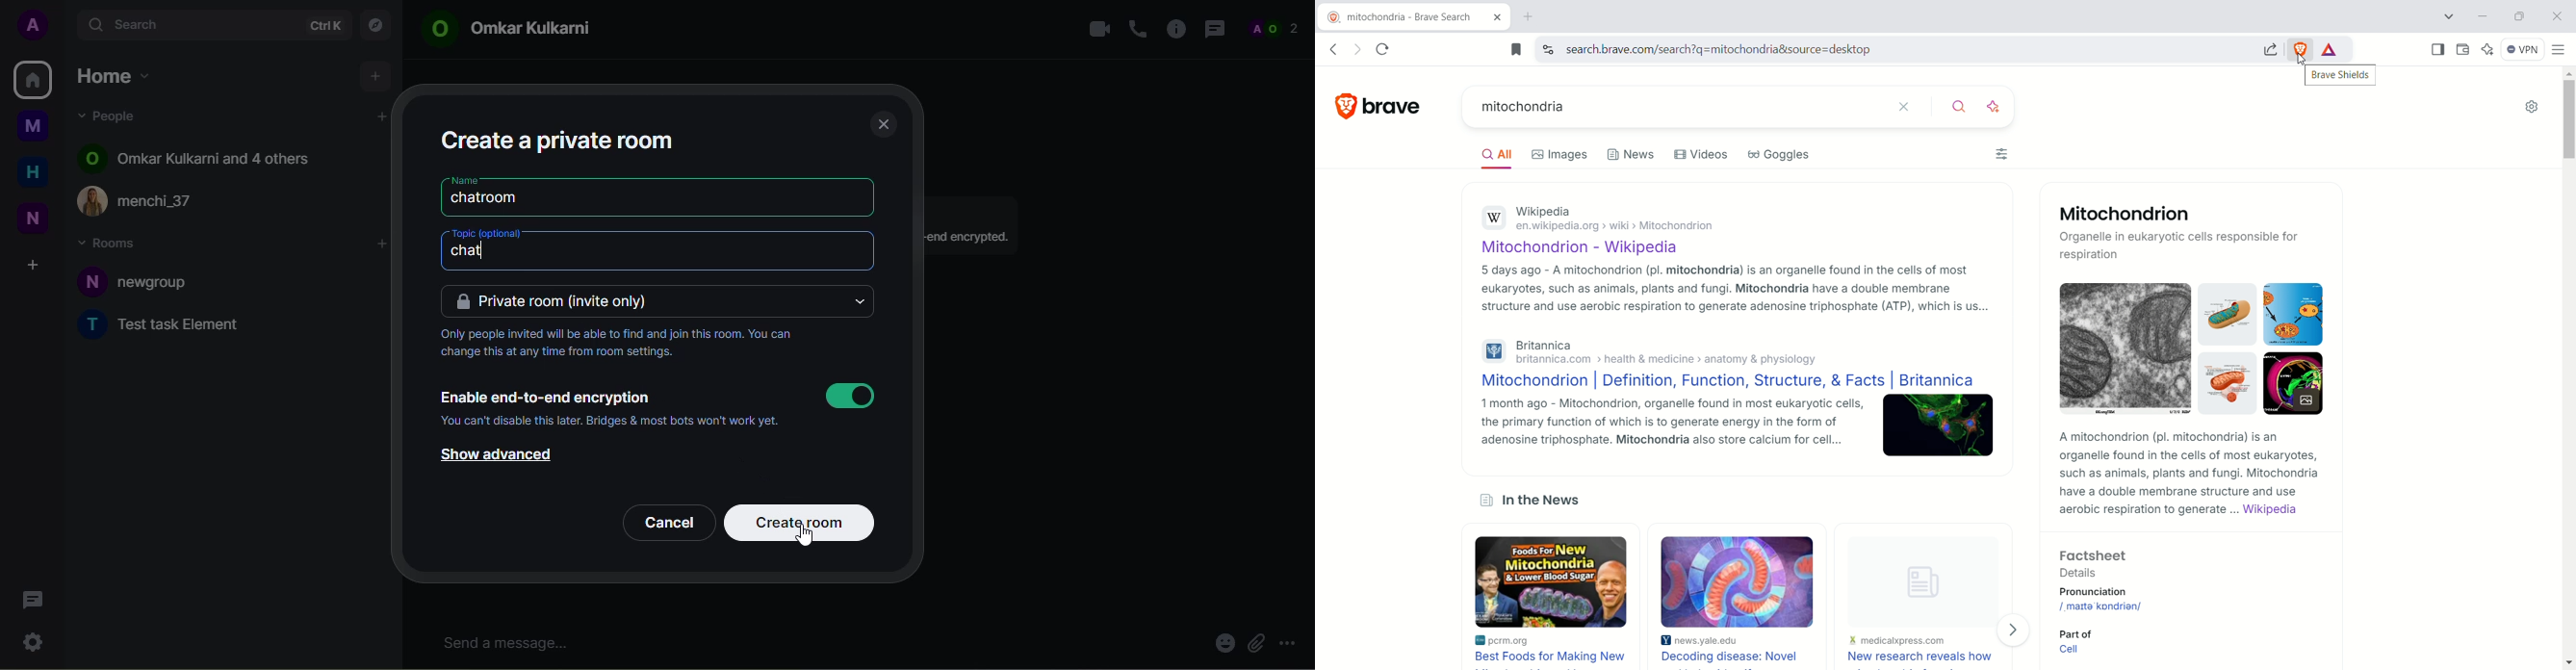 This screenshot has width=2576, height=672. I want to click on enabled, so click(849, 396).